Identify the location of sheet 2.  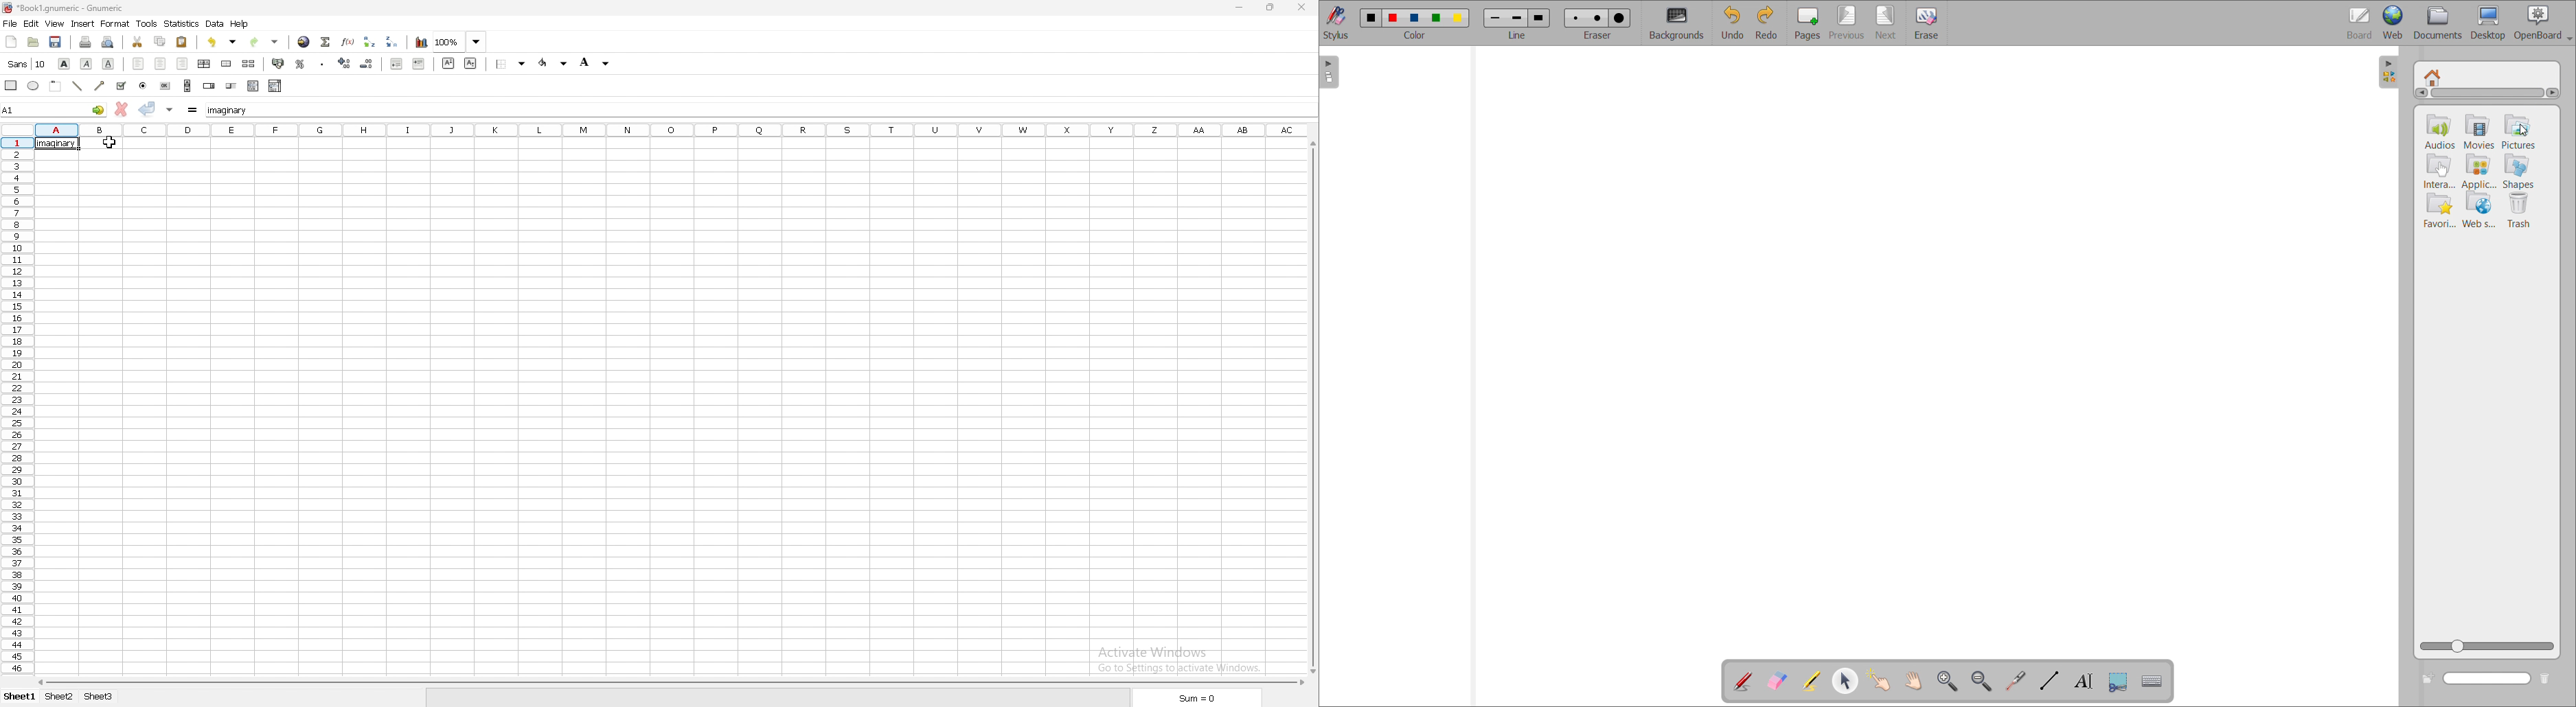
(60, 697).